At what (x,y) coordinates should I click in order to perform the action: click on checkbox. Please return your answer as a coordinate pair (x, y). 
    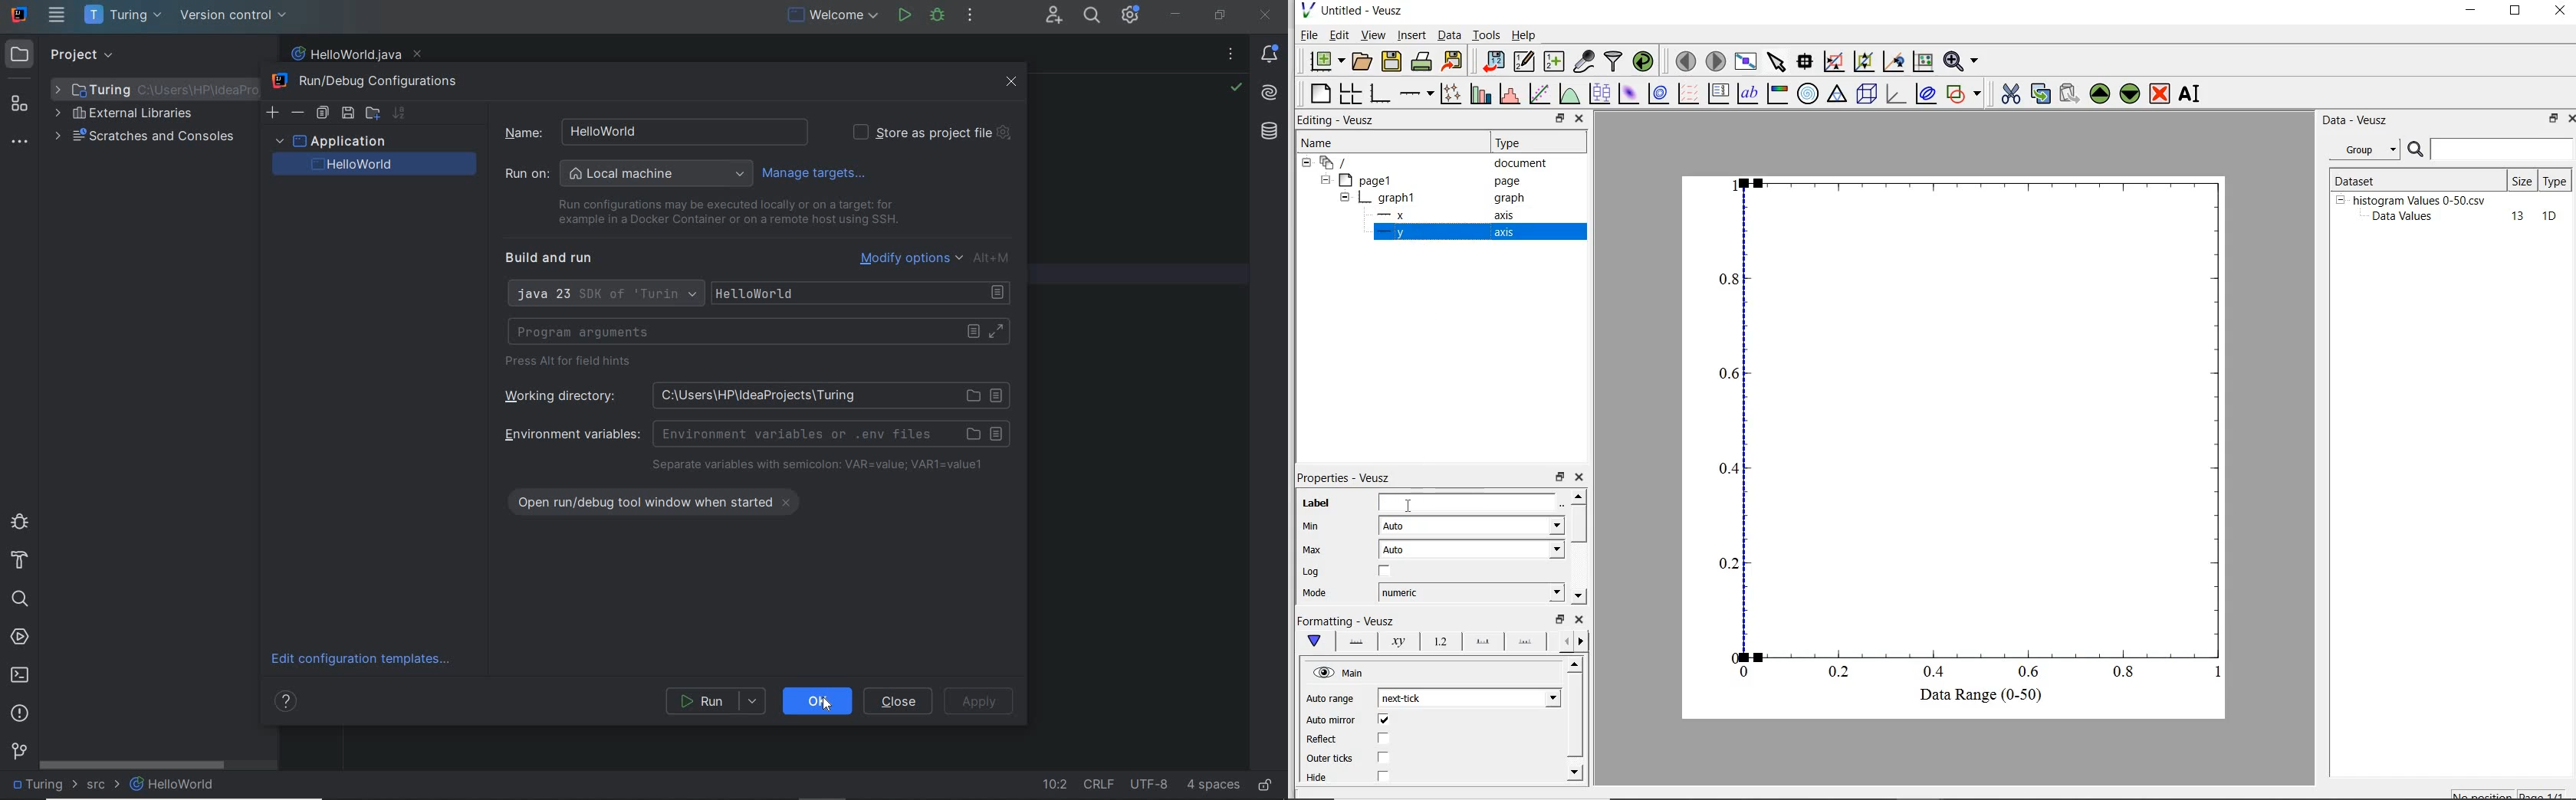
    Looking at the image, I should click on (1383, 777).